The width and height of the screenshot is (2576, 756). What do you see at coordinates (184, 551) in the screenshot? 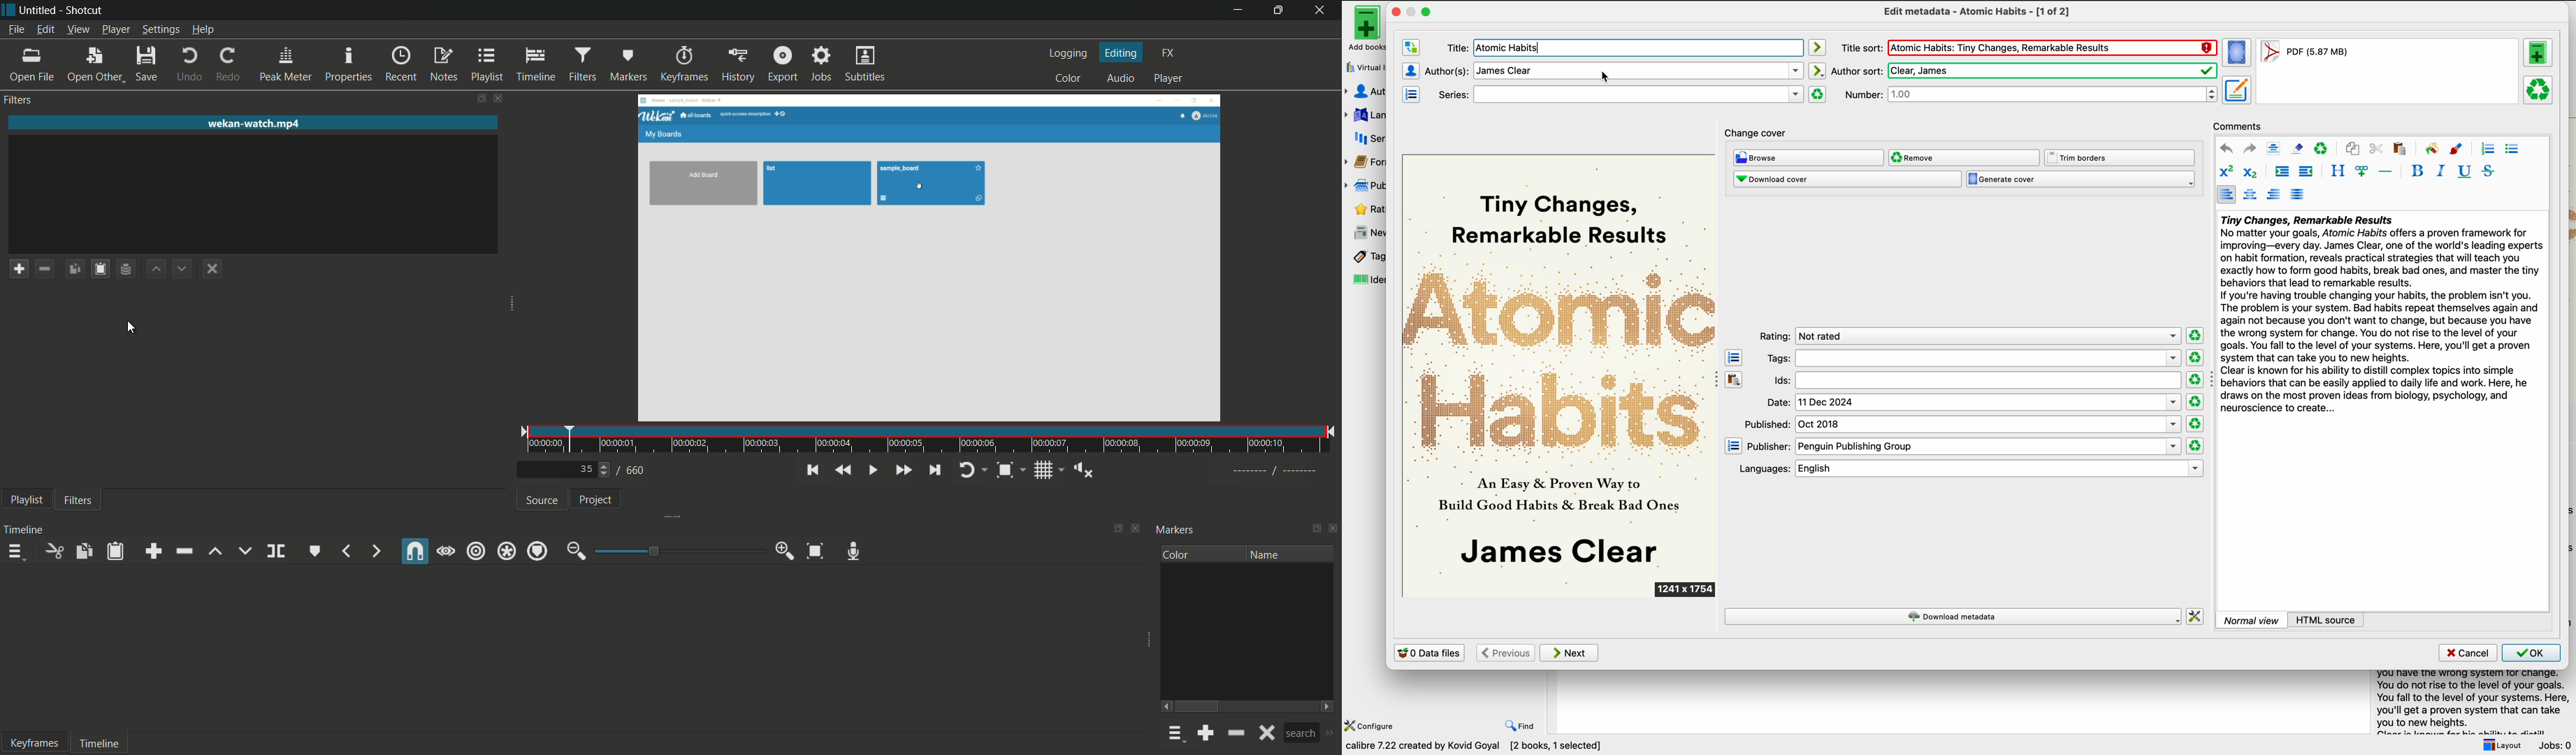
I see `ripple delete` at bounding box center [184, 551].